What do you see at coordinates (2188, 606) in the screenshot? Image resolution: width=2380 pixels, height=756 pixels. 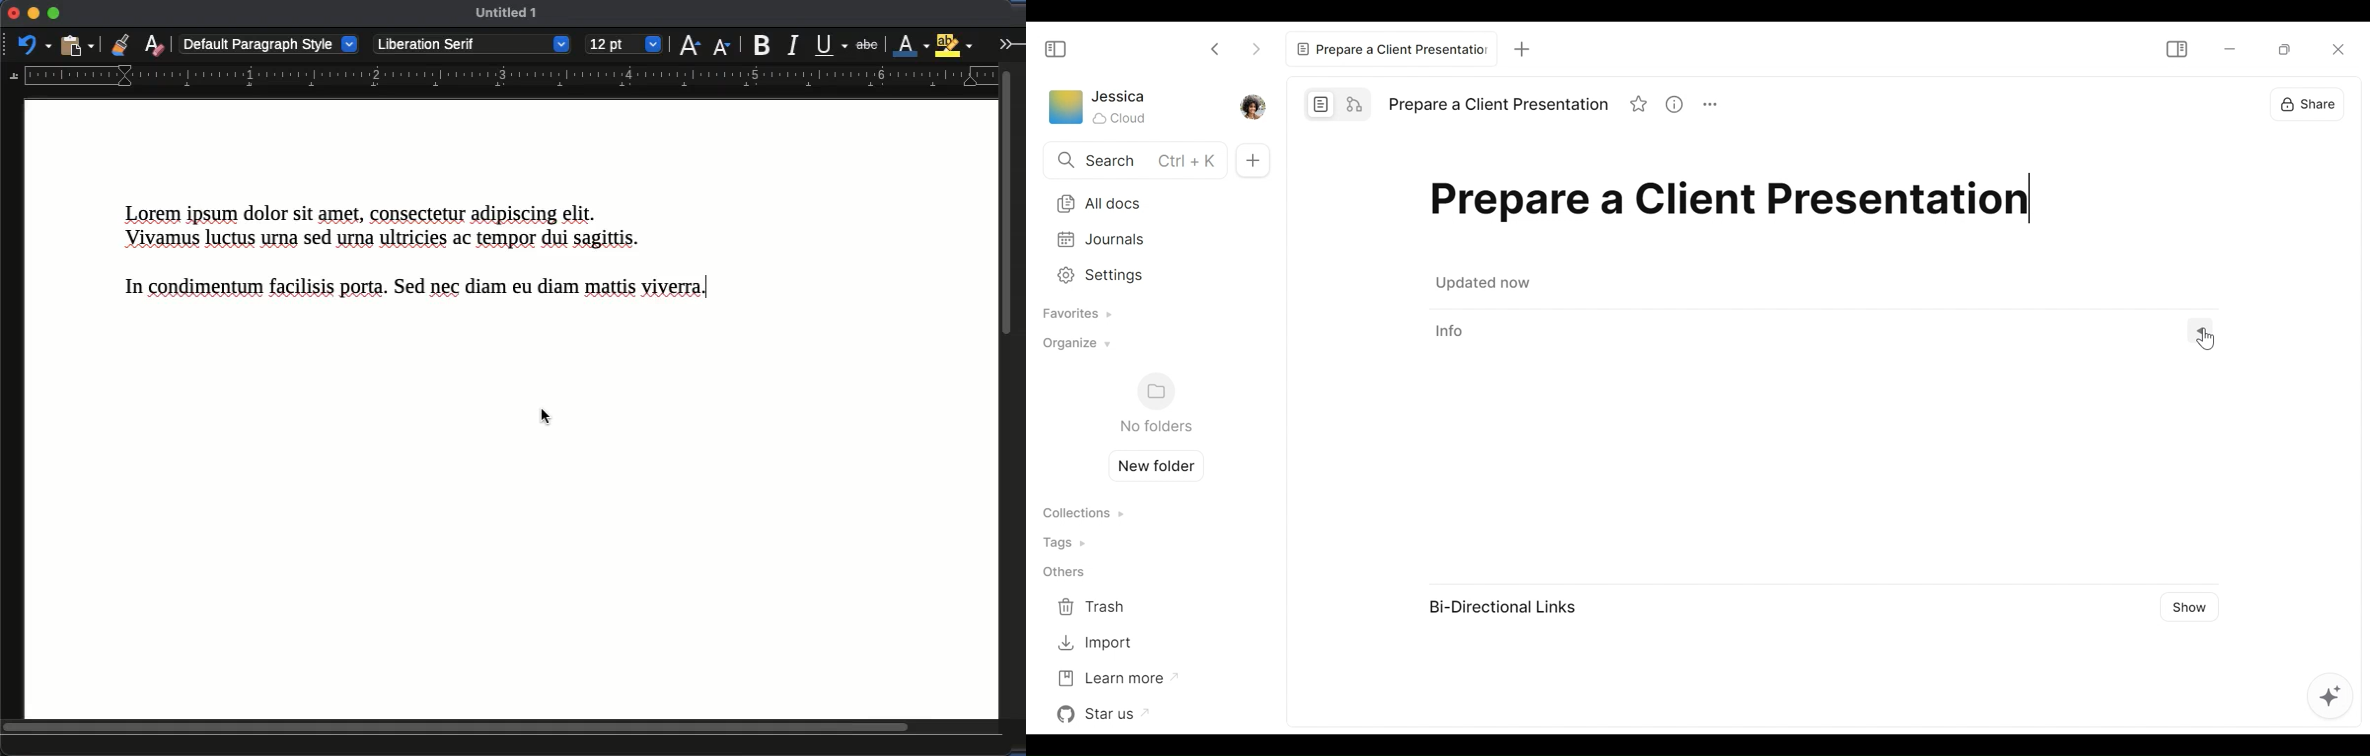 I see `Show` at bounding box center [2188, 606].